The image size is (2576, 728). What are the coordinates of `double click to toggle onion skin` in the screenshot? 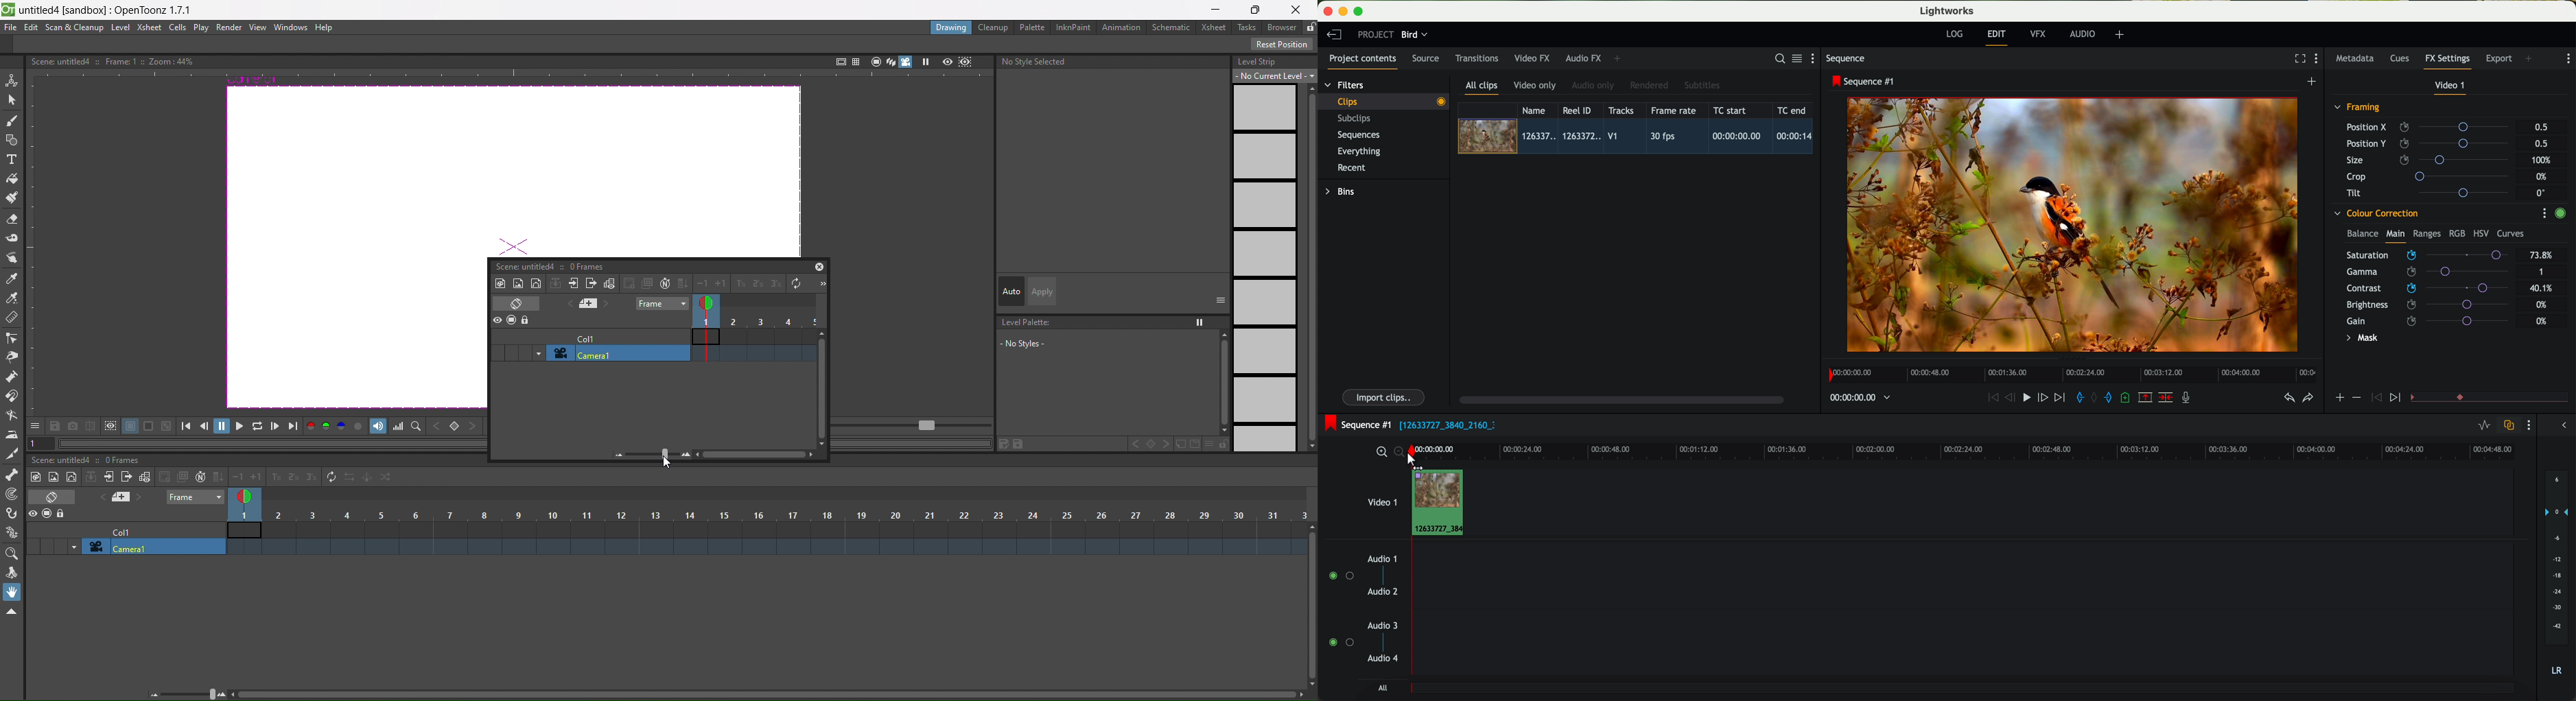 It's located at (709, 303).